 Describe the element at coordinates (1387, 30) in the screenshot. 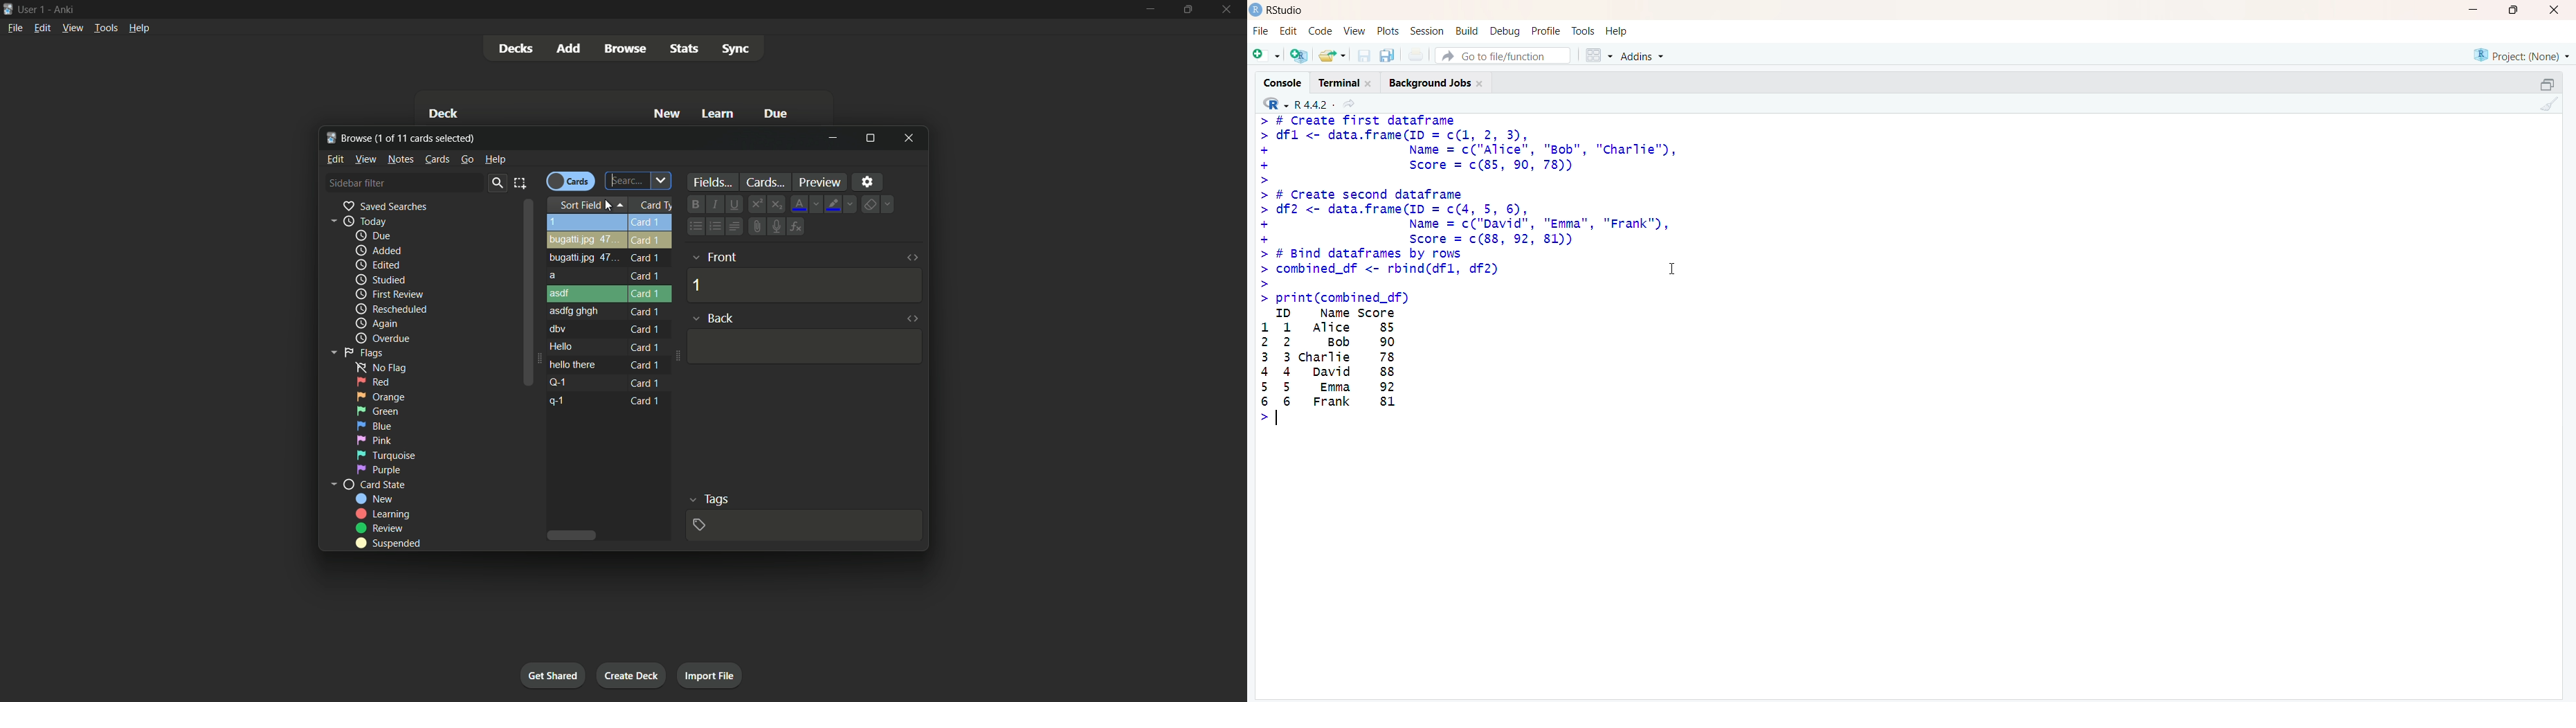

I see `Plots` at that location.